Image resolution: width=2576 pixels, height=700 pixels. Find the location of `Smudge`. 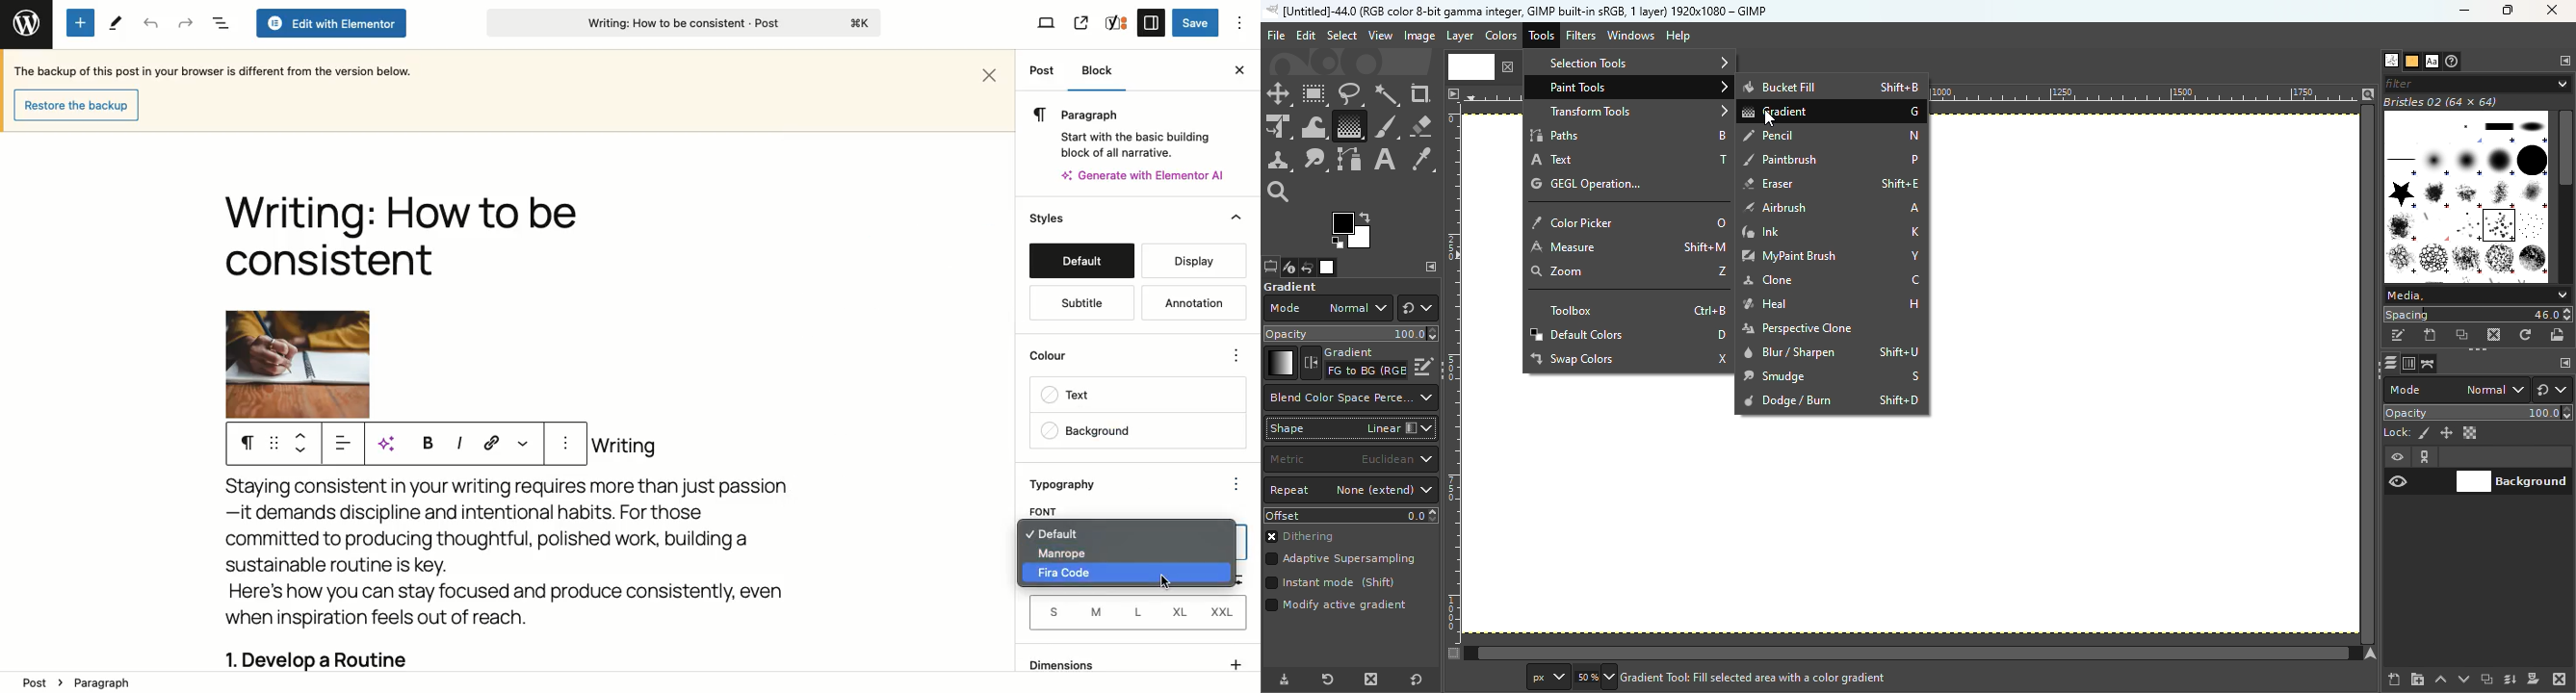

Smudge is located at coordinates (1829, 376).